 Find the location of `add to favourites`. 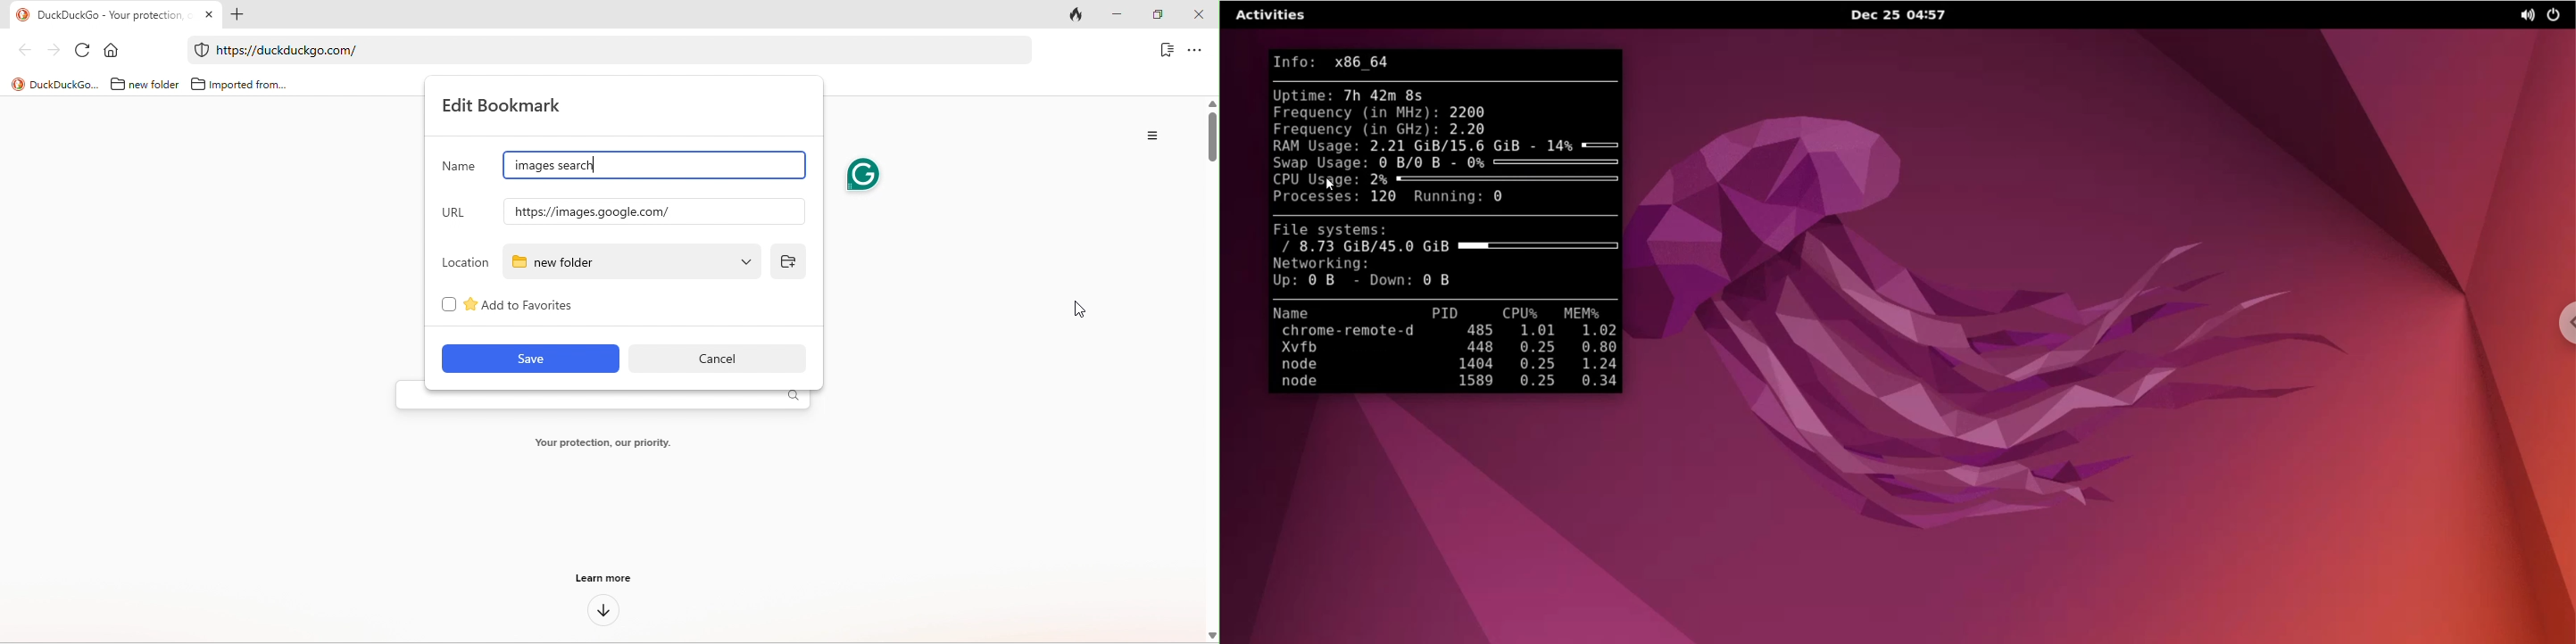

add to favourites is located at coordinates (550, 308).